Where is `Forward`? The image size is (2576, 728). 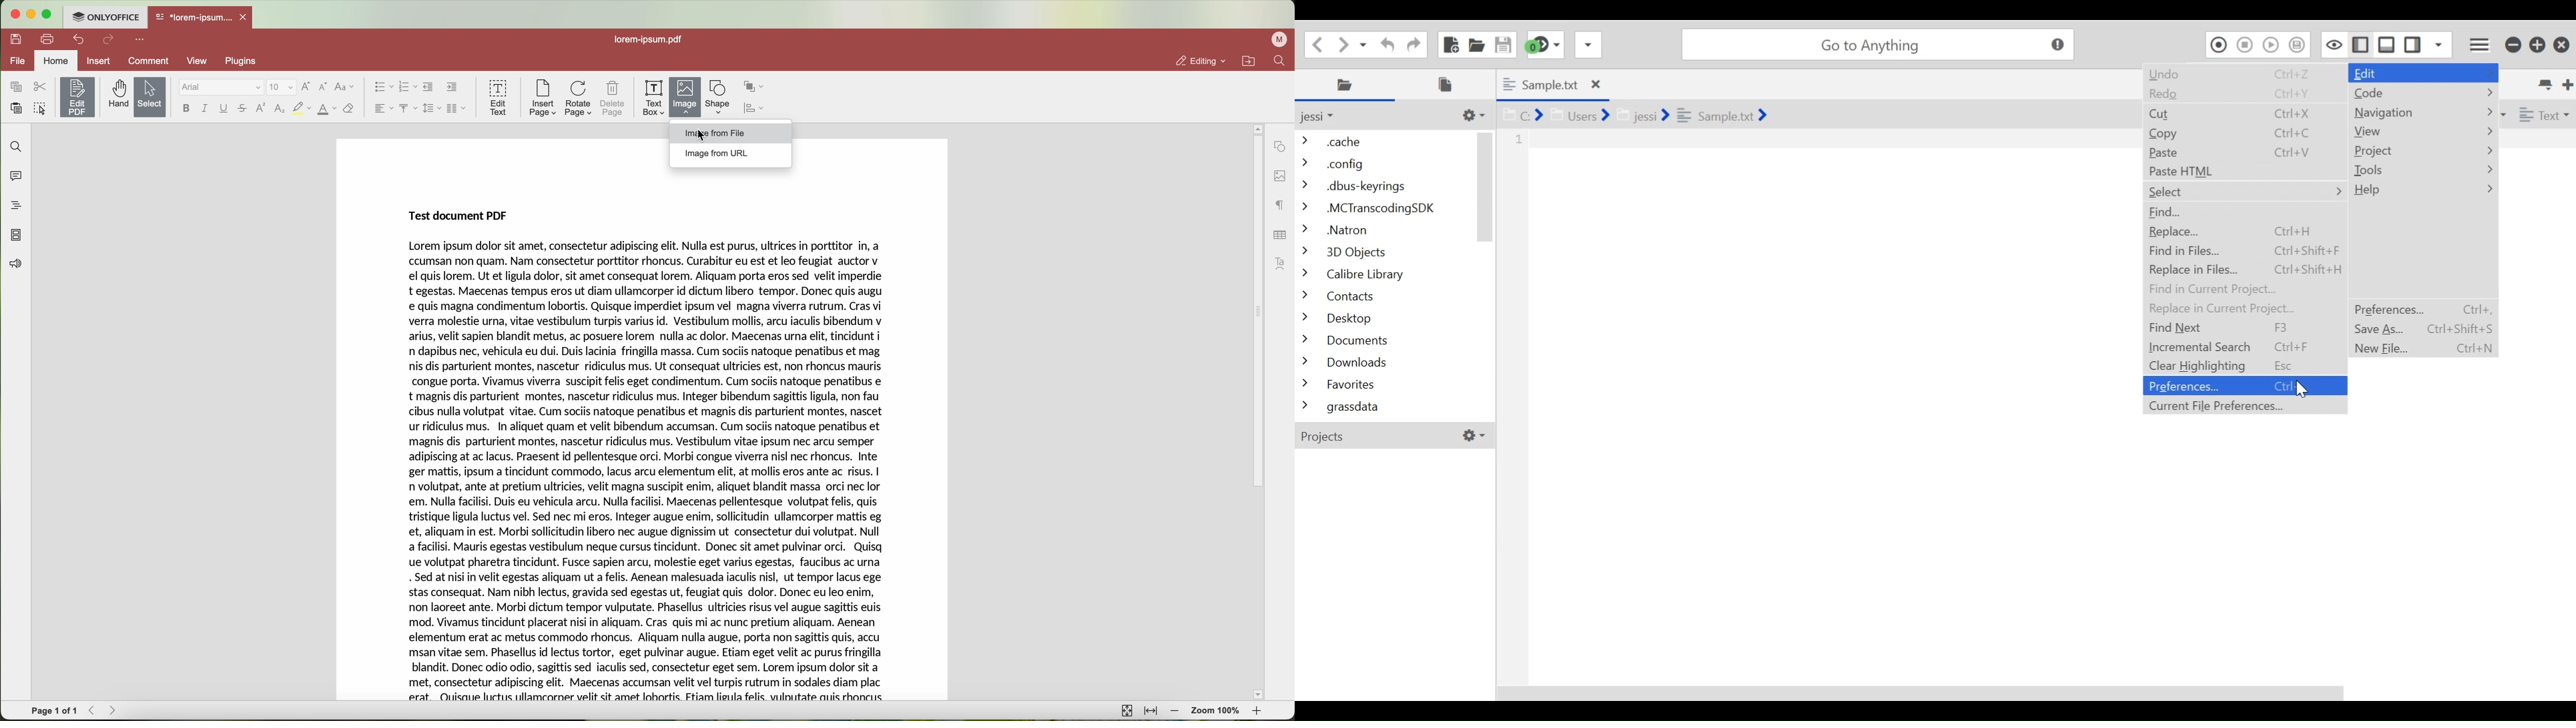 Forward is located at coordinates (116, 710).